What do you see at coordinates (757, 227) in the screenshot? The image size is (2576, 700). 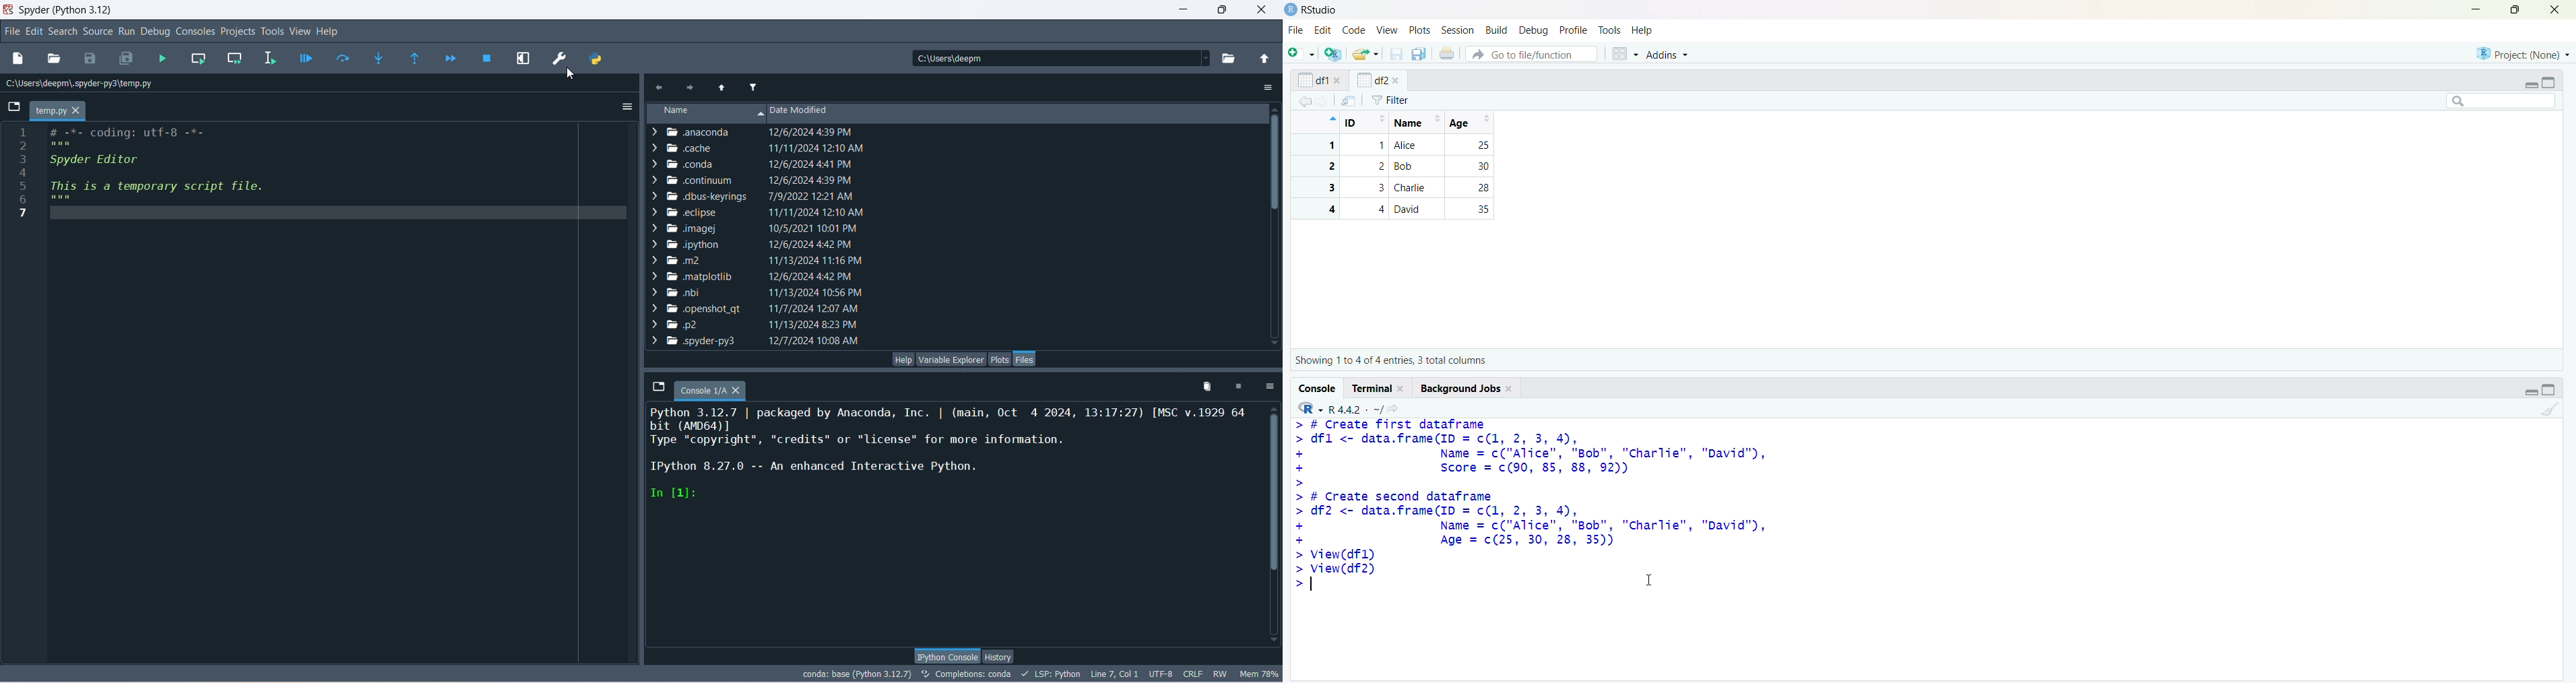 I see `folder details` at bounding box center [757, 227].